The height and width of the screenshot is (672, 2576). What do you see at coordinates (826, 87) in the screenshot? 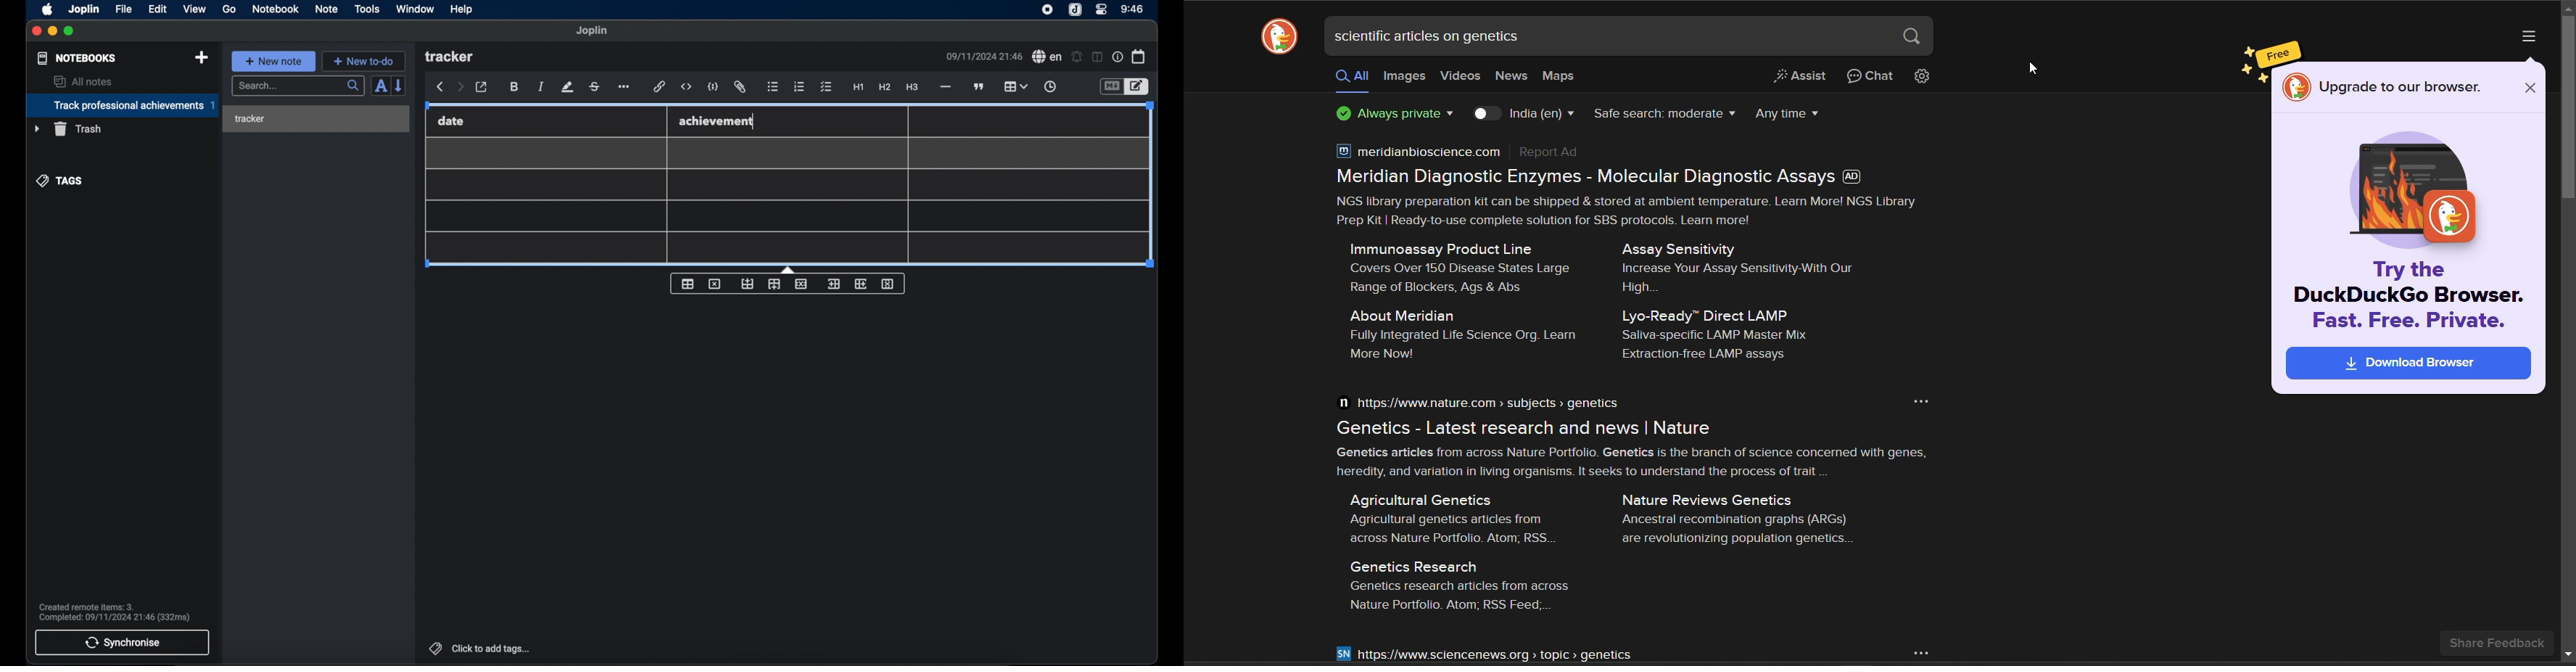
I see `checklist` at bounding box center [826, 87].